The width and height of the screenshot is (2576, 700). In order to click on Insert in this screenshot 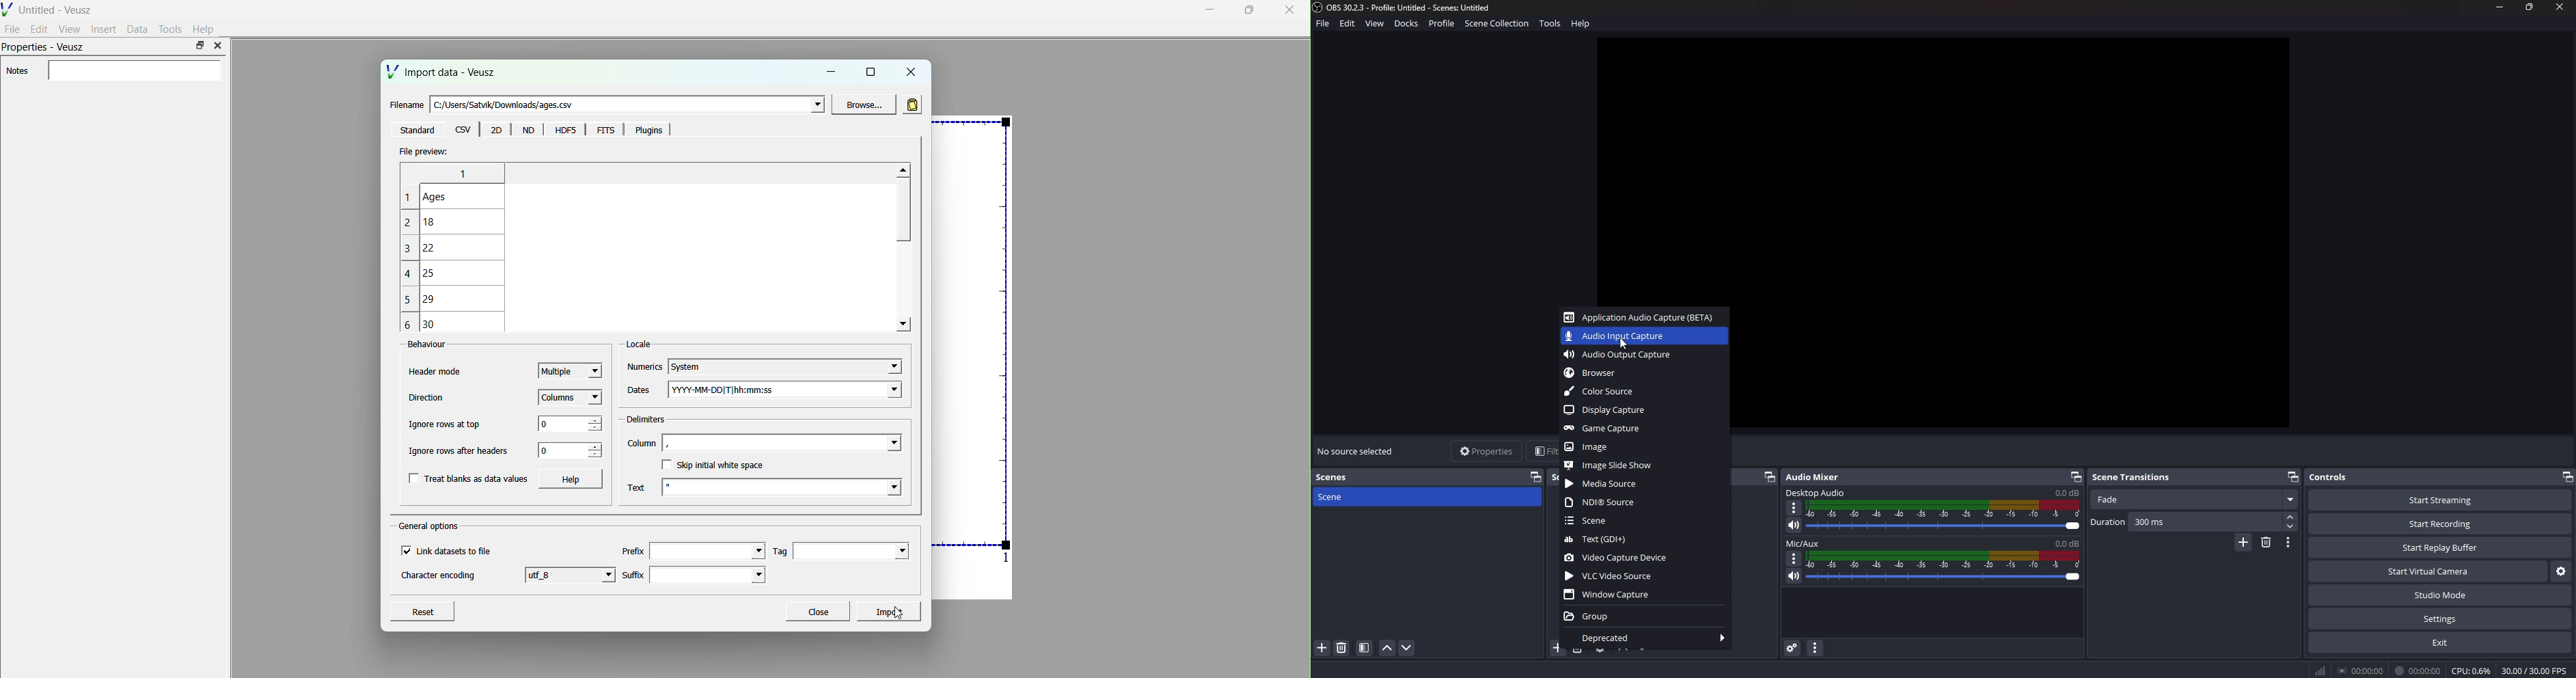, I will do `click(104, 29)`.